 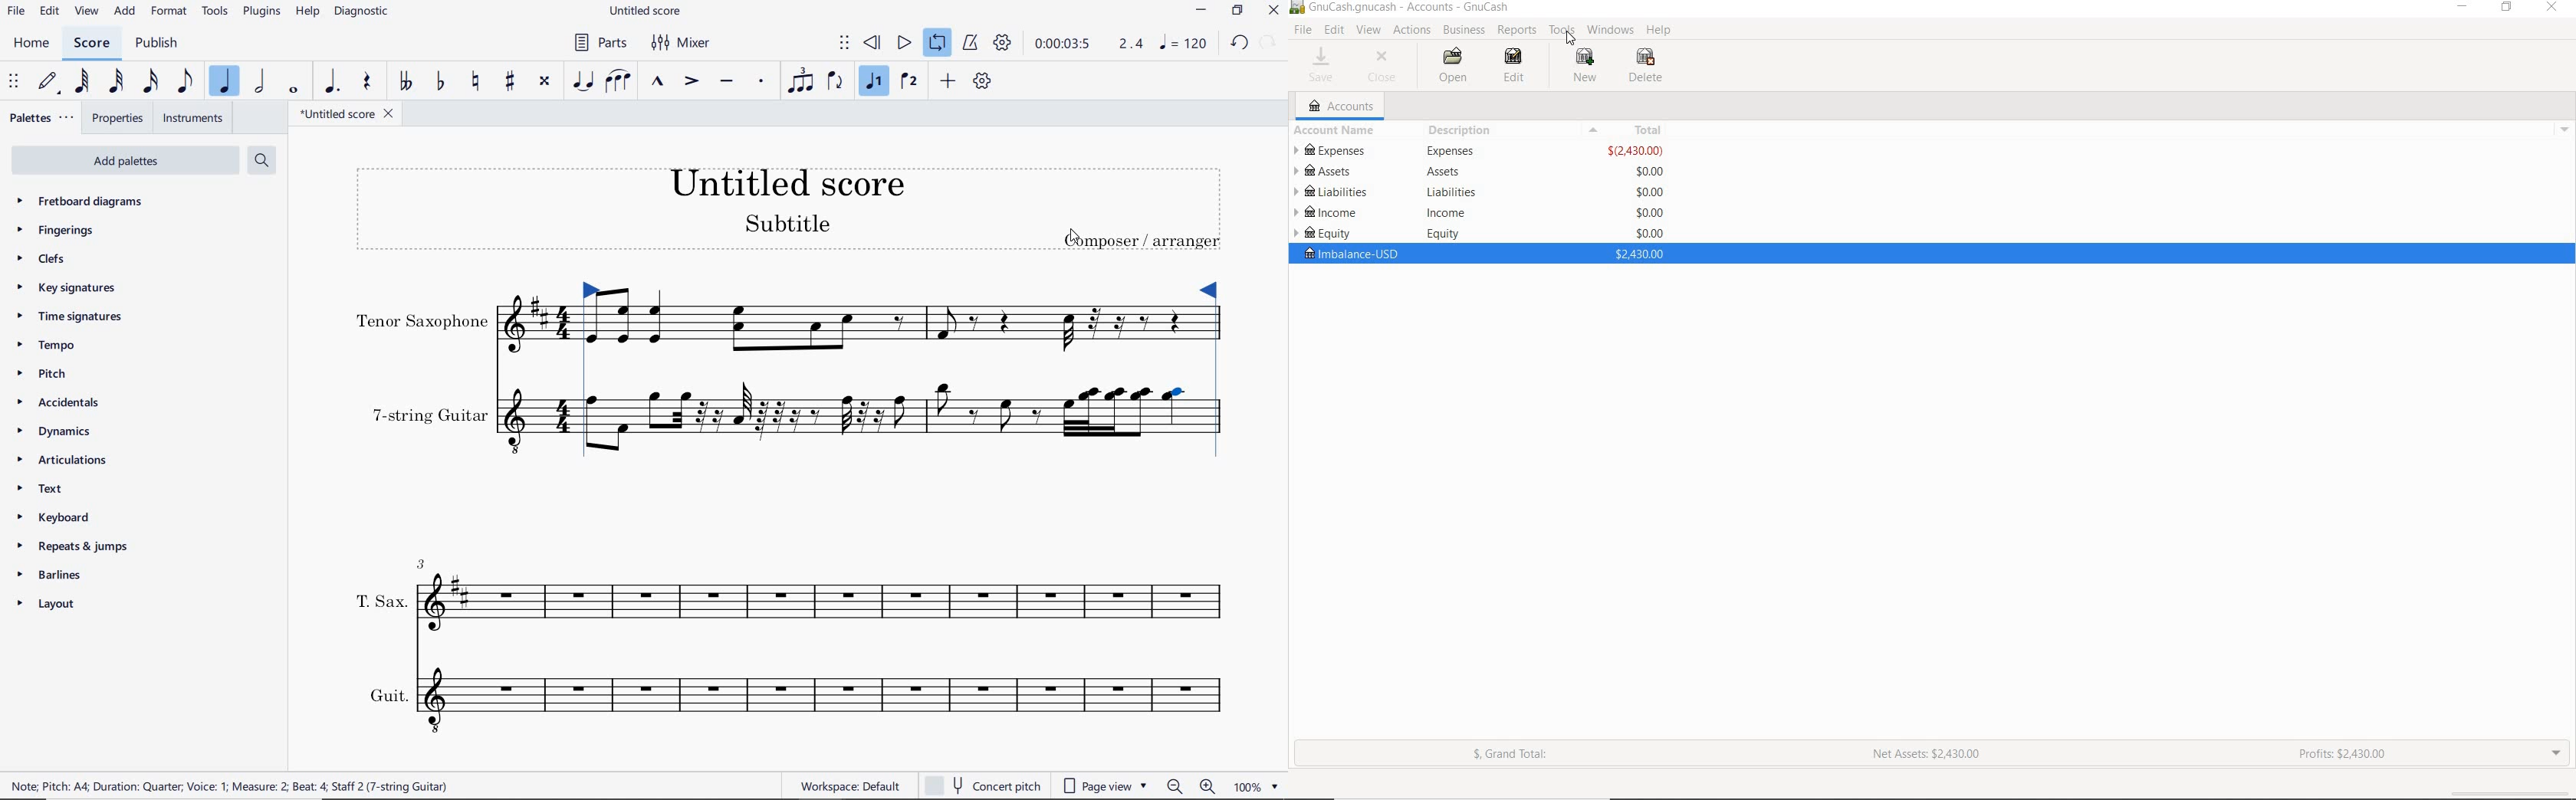 What do you see at coordinates (1214, 366) in the screenshot?
I see `Loop Market set right` at bounding box center [1214, 366].